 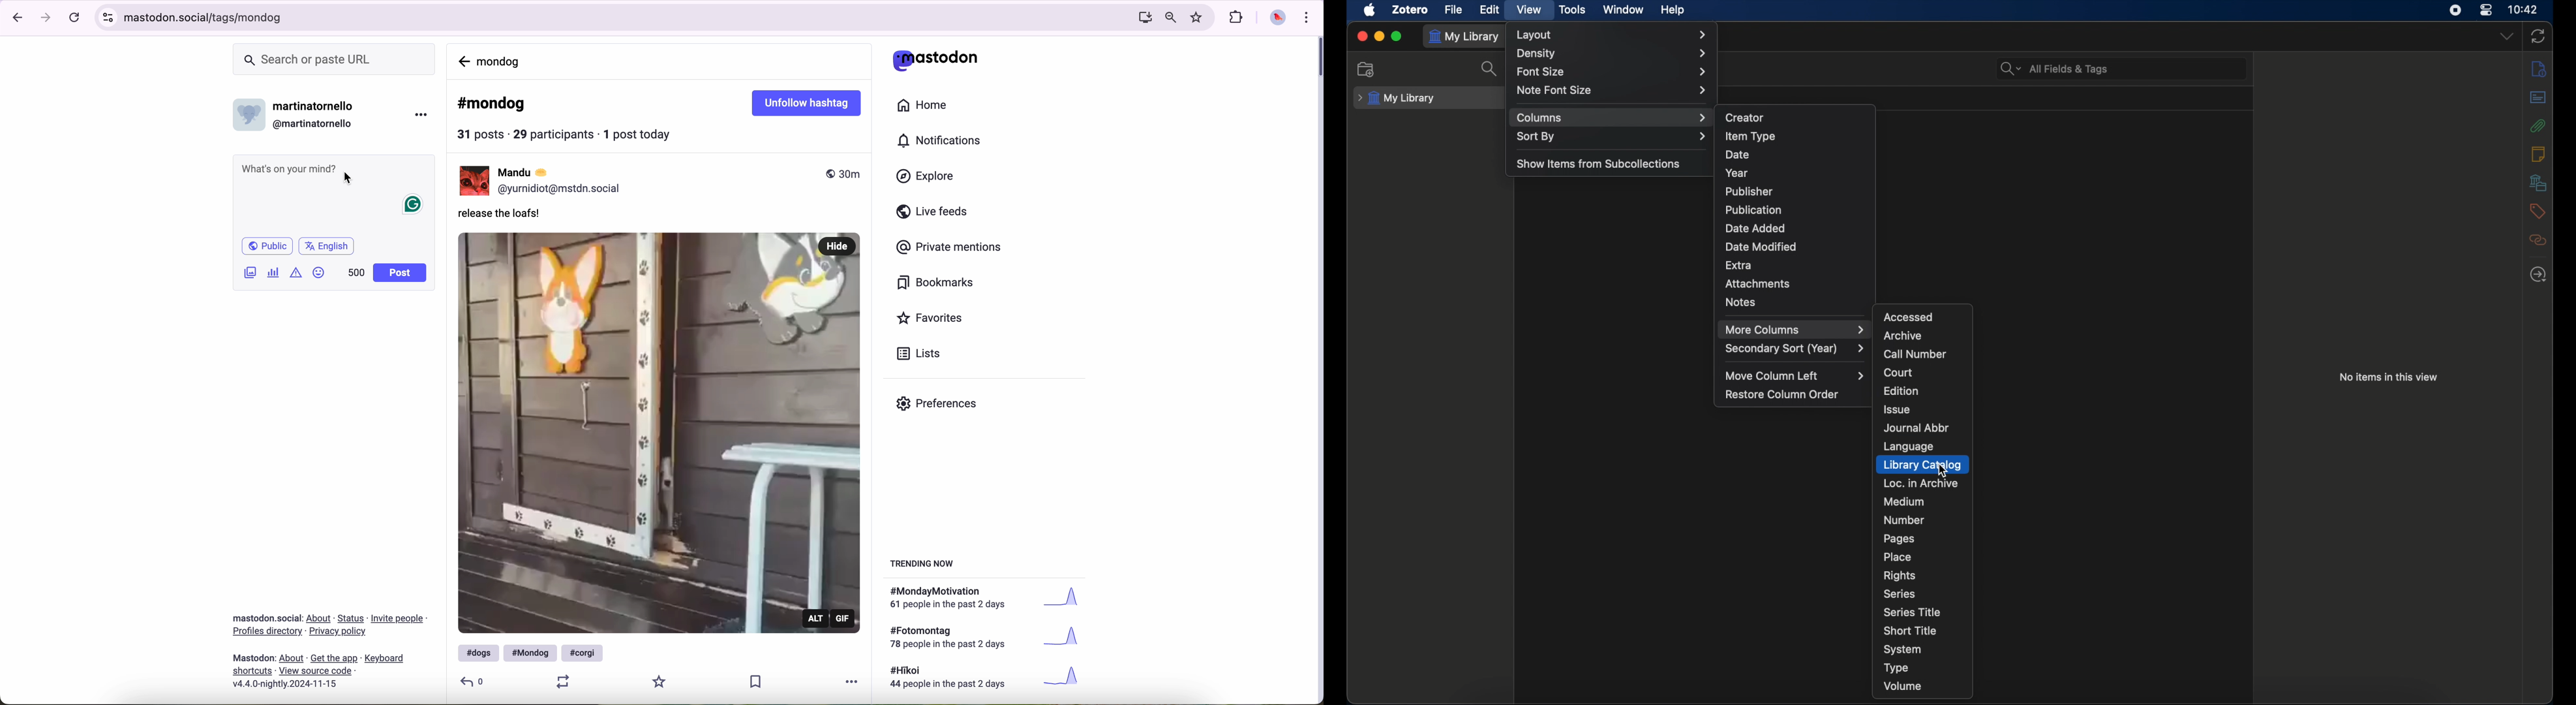 What do you see at coordinates (1899, 576) in the screenshot?
I see `rights` at bounding box center [1899, 576].